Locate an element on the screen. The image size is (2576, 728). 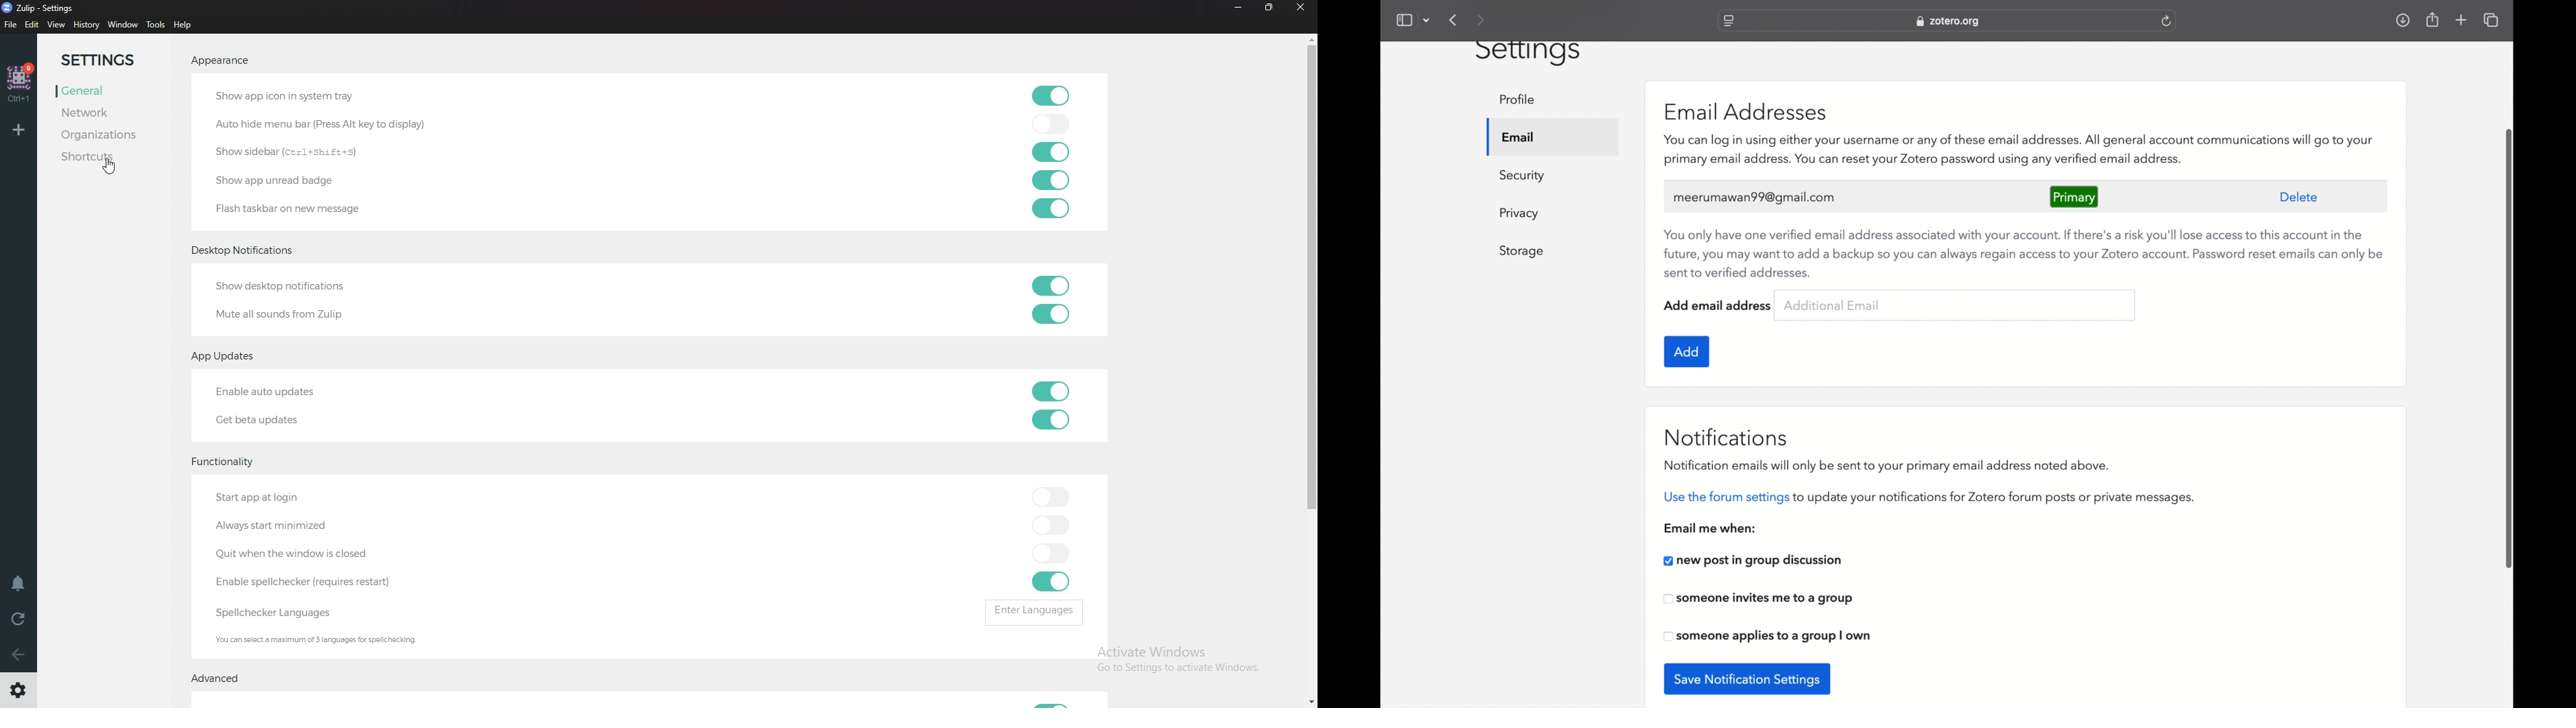
Info is located at coordinates (324, 639).